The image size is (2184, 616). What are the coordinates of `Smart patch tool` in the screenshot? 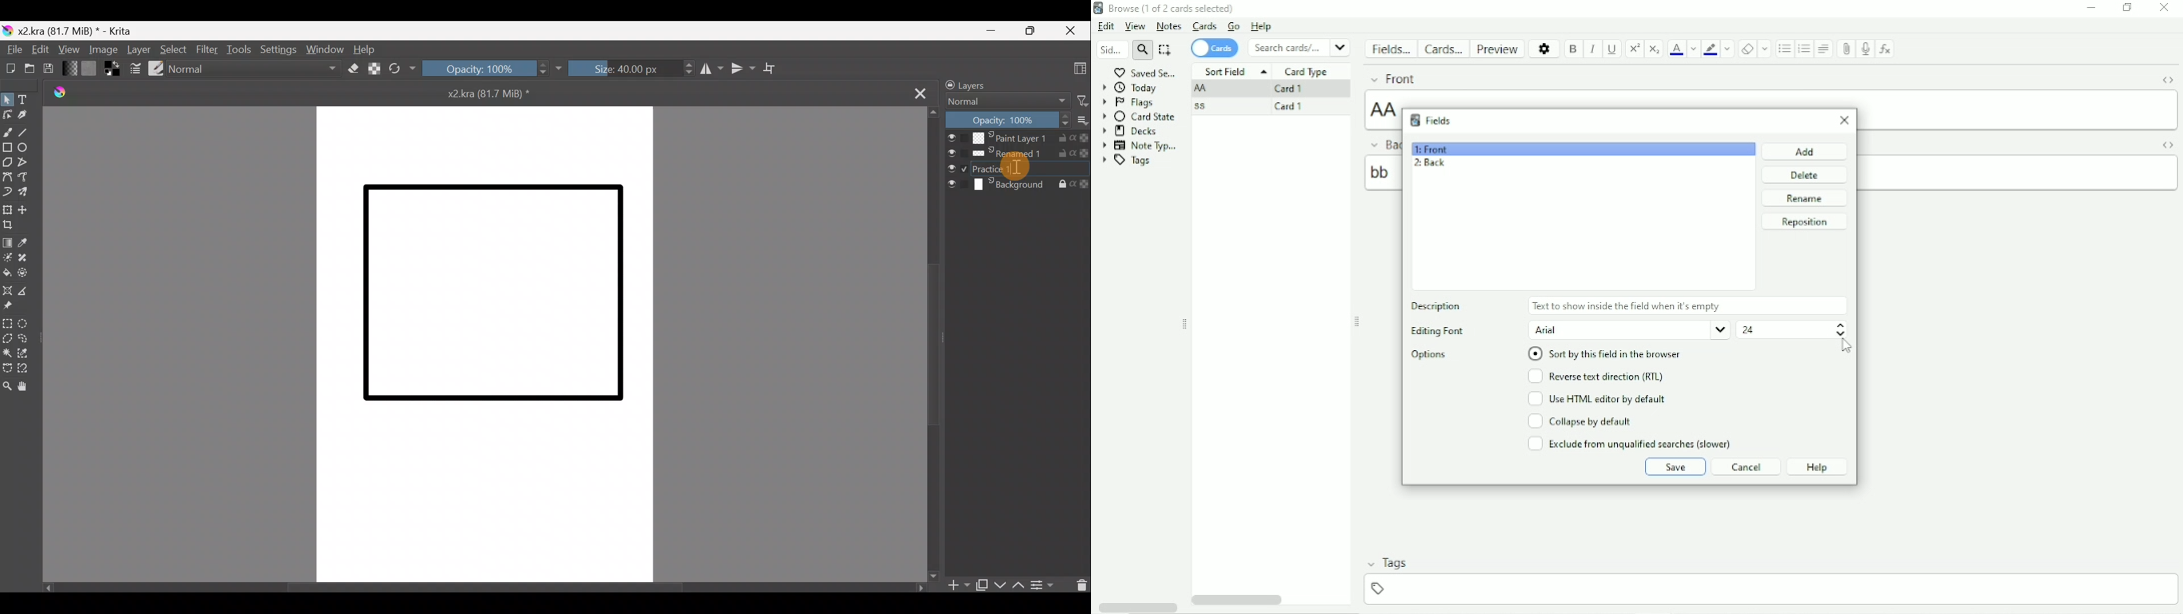 It's located at (29, 258).